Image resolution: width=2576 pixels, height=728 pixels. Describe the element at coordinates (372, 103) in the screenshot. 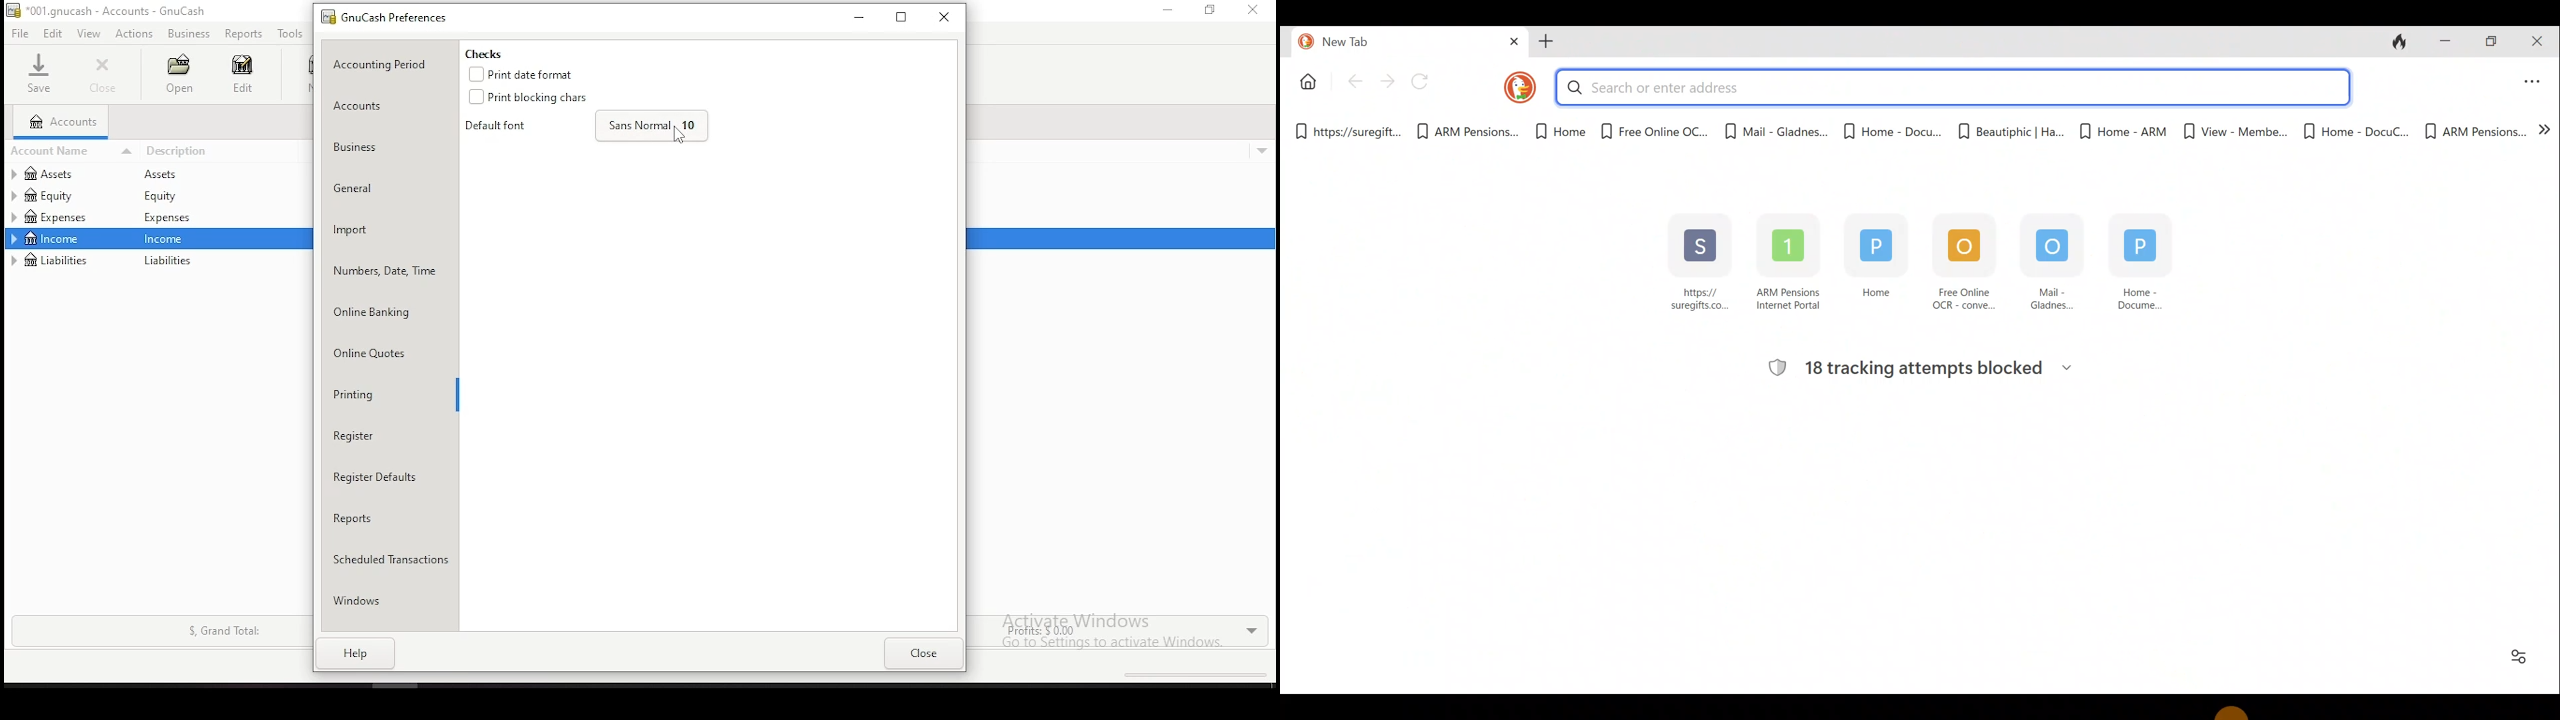

I see `accounts` at that location.